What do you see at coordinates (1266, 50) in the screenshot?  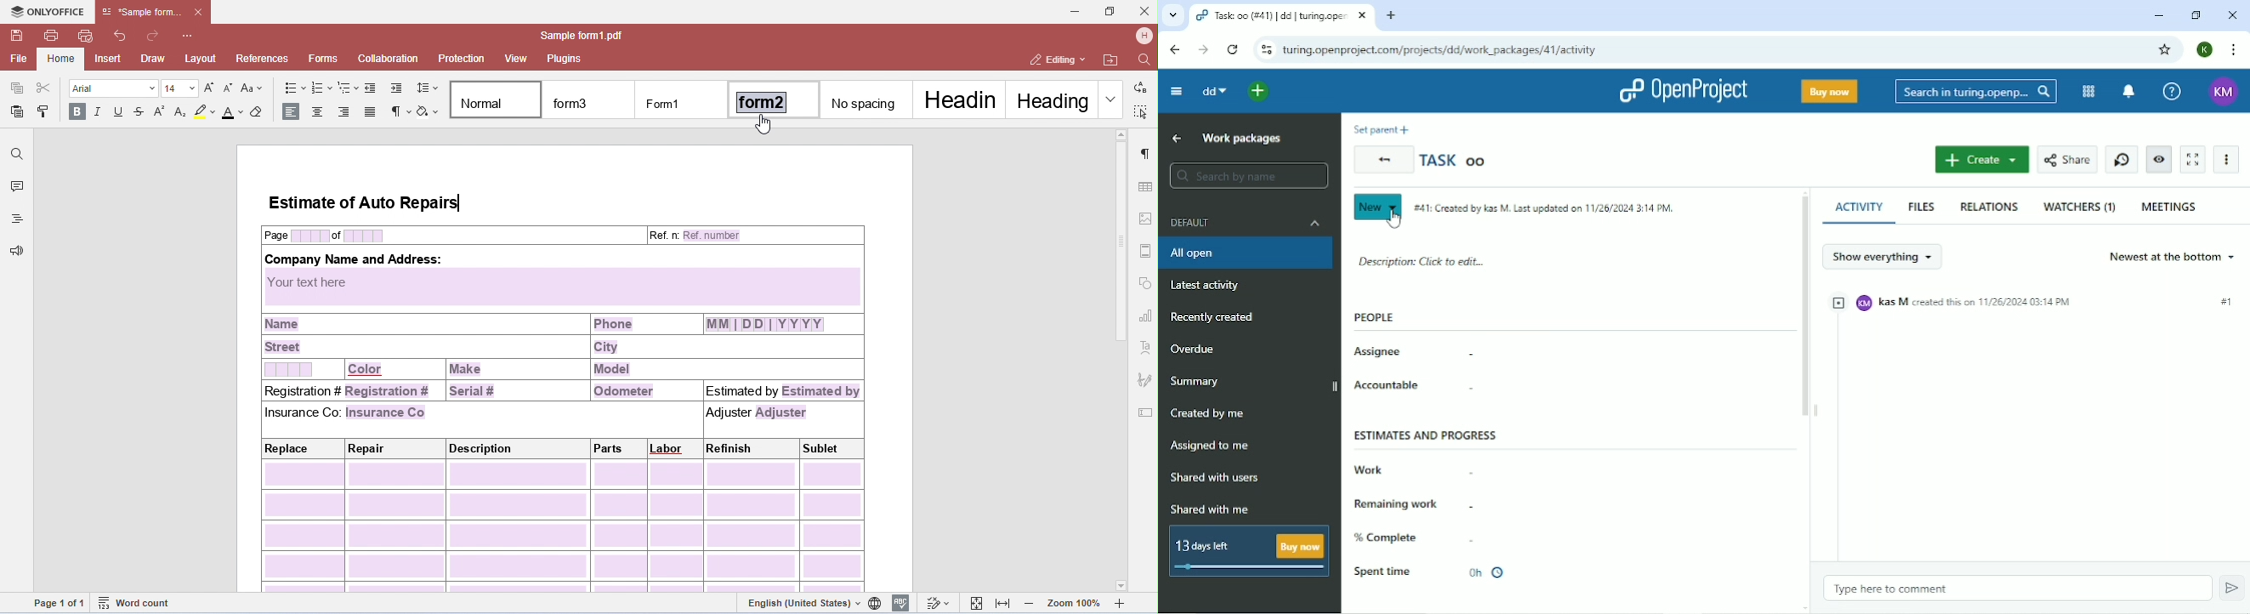 I see `View site information` at bounding box center [1266, 50].